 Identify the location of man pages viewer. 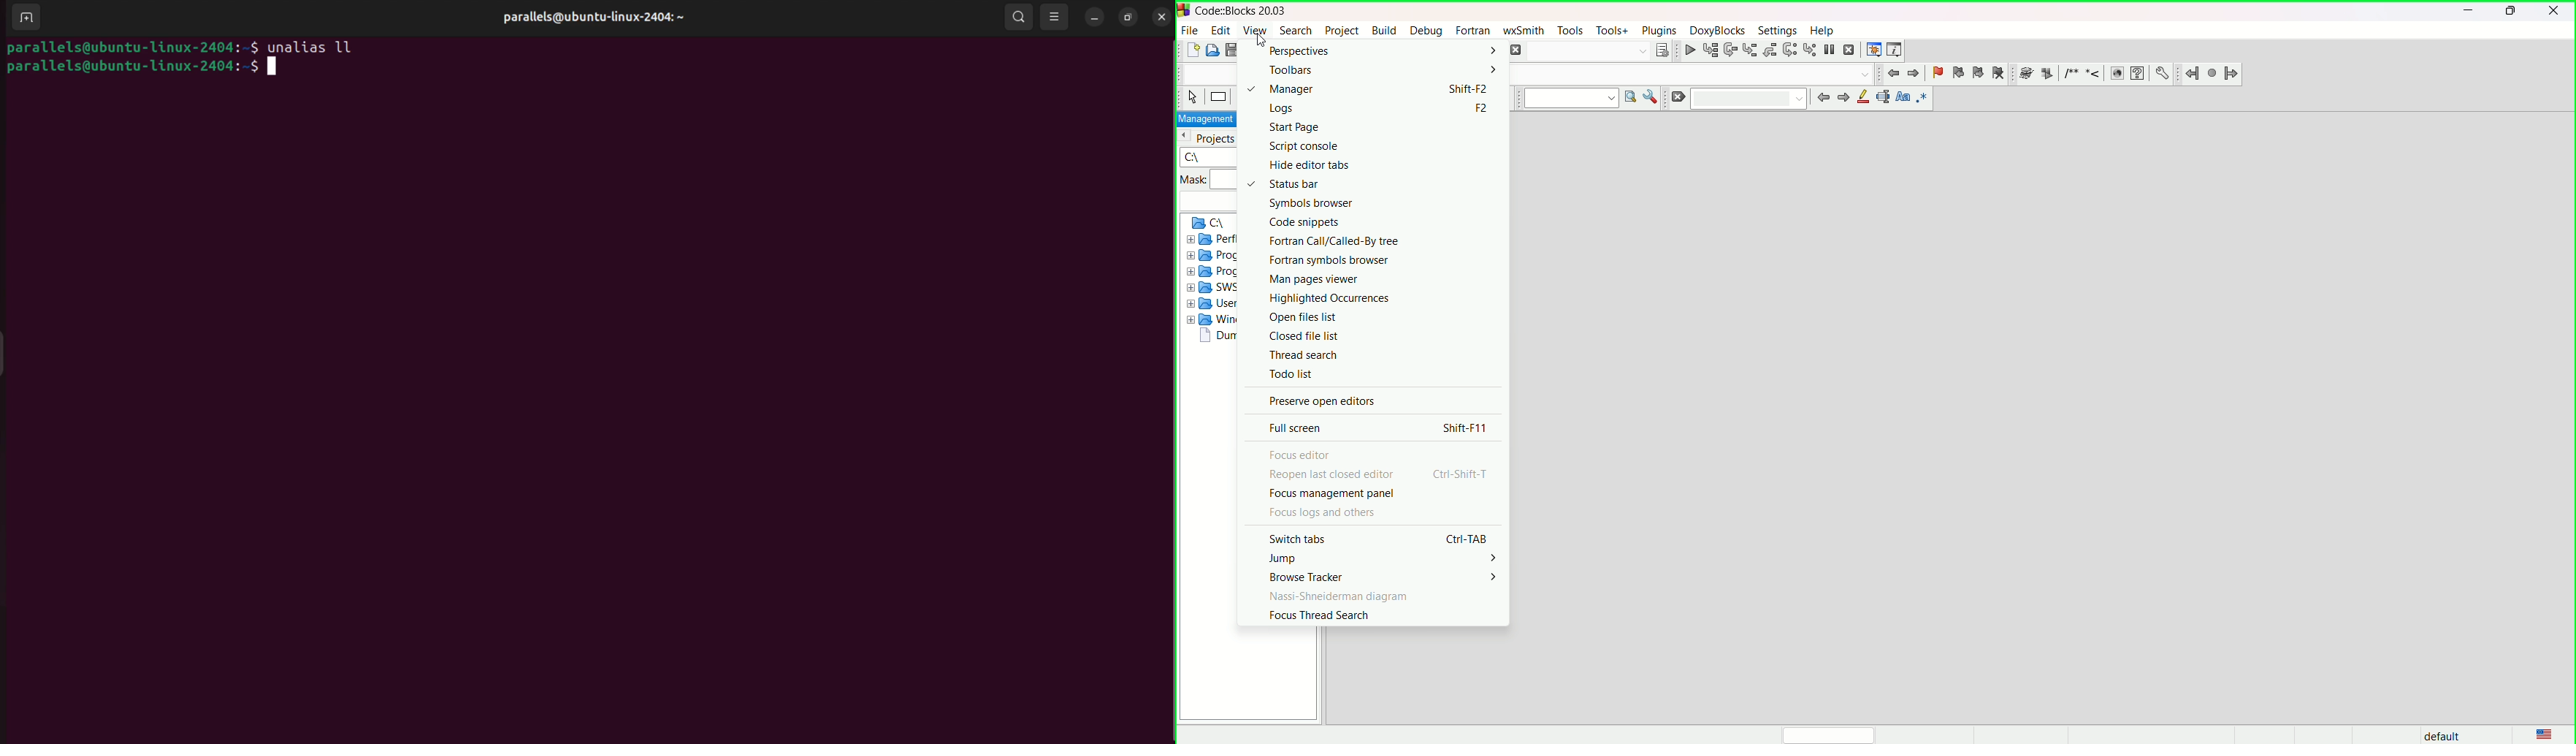
(1316, 278).